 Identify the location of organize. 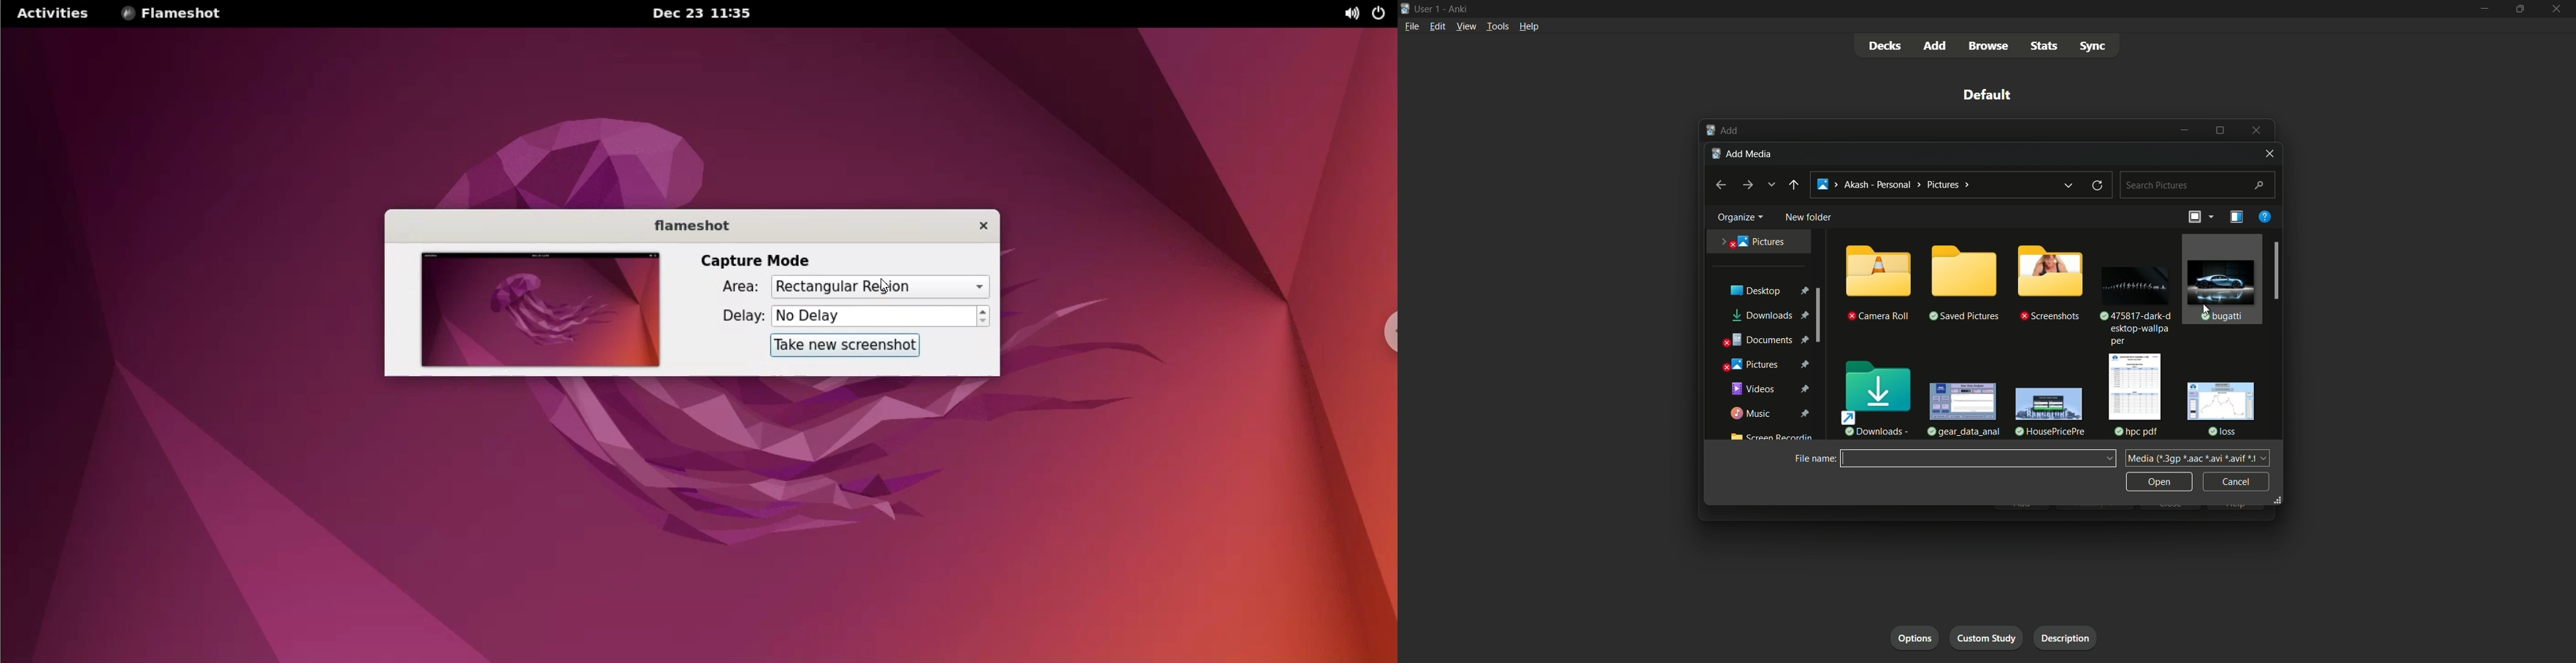
(1739, 216).